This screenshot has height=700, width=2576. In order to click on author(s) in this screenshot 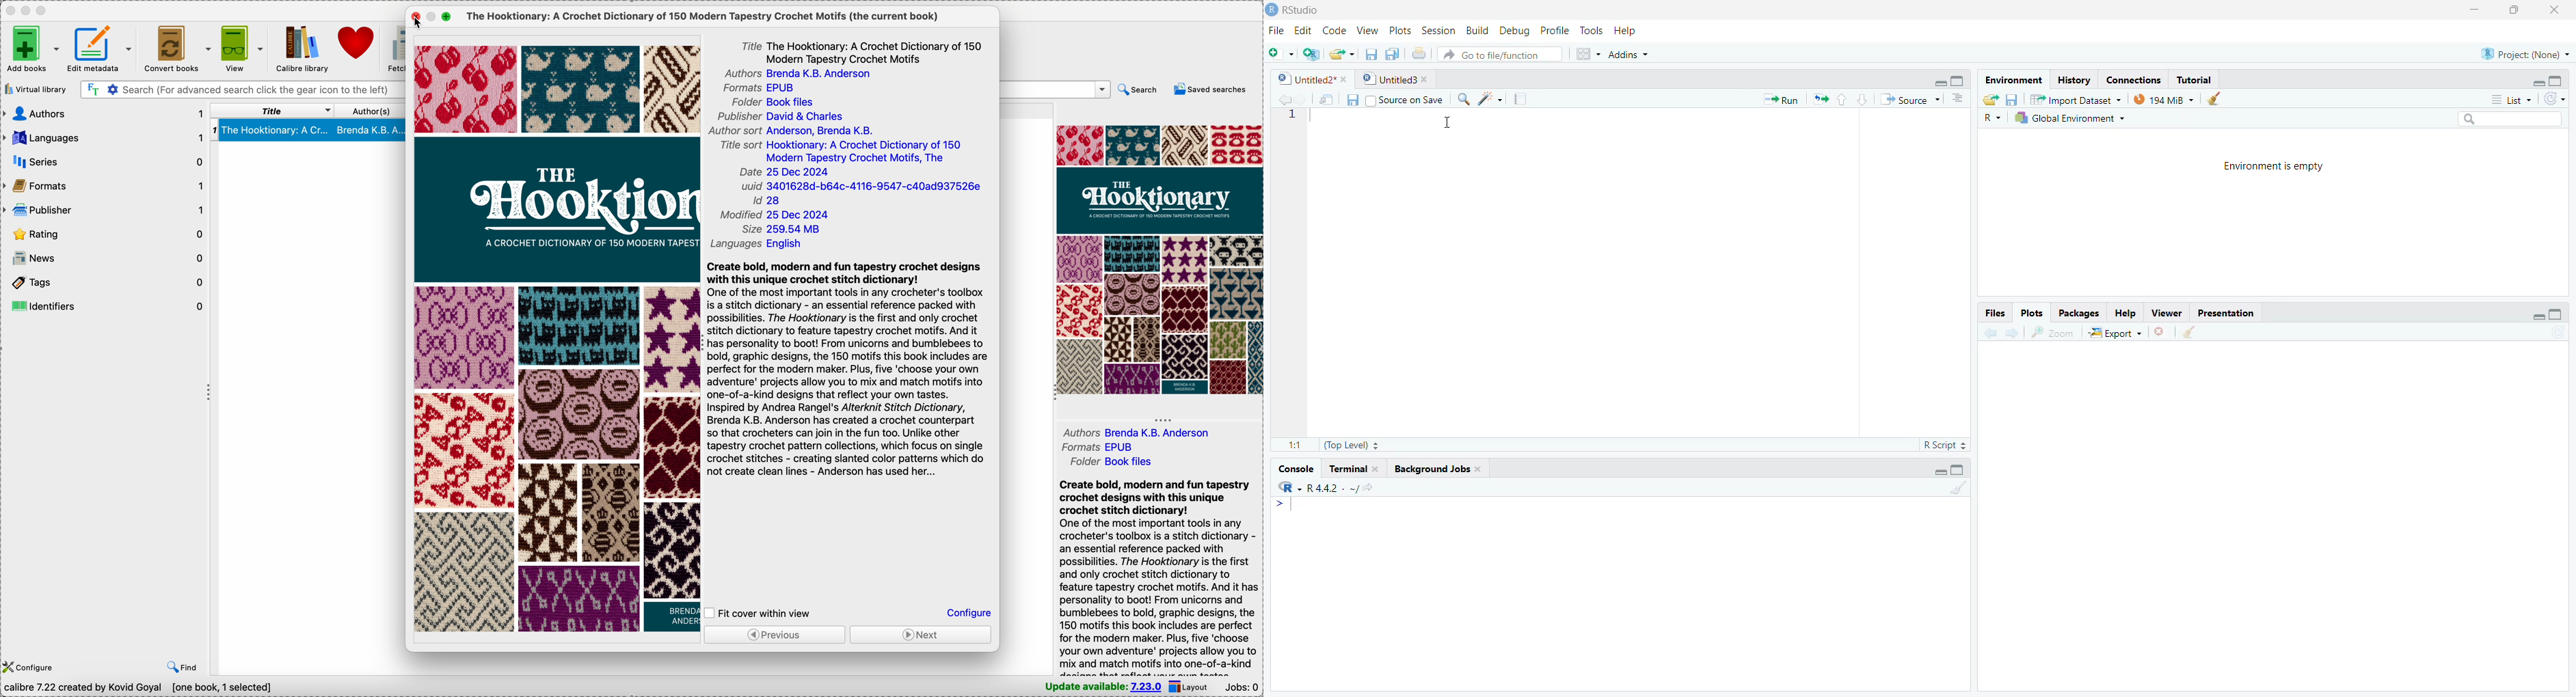, I will do `click(369, 111)`.